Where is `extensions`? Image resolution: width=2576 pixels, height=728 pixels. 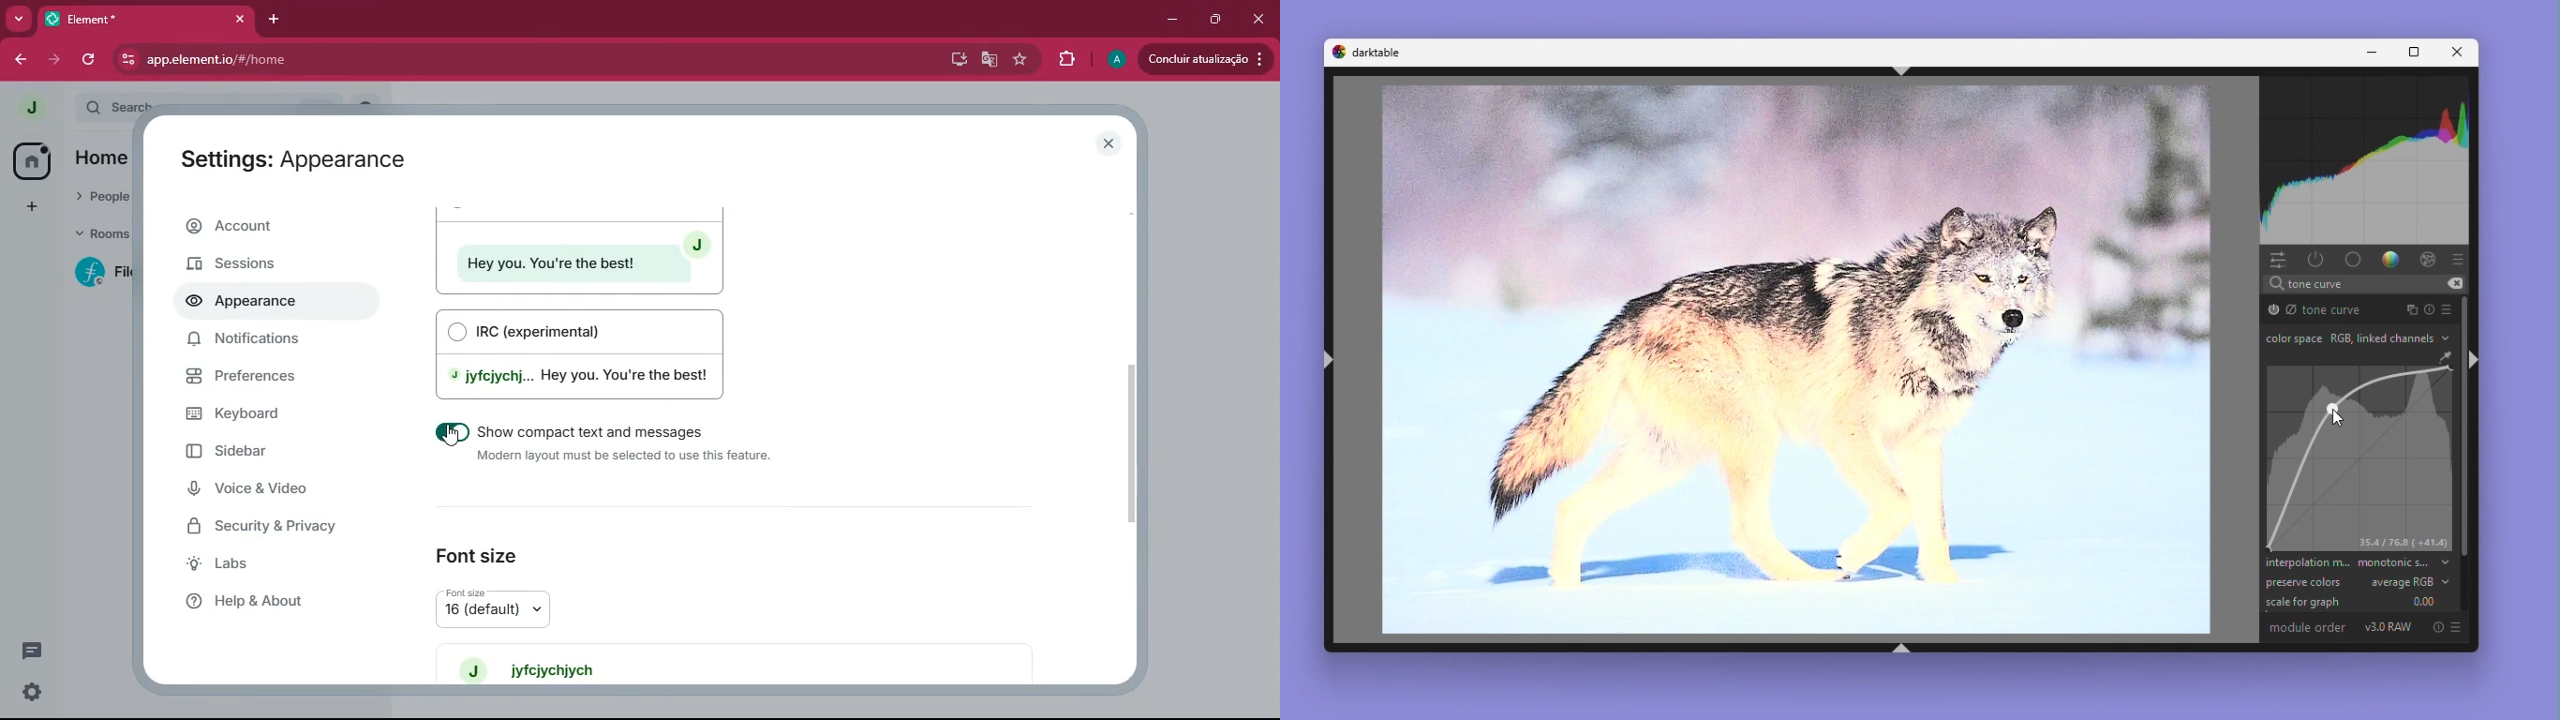 extensions is located at coordinates (1067, 57).